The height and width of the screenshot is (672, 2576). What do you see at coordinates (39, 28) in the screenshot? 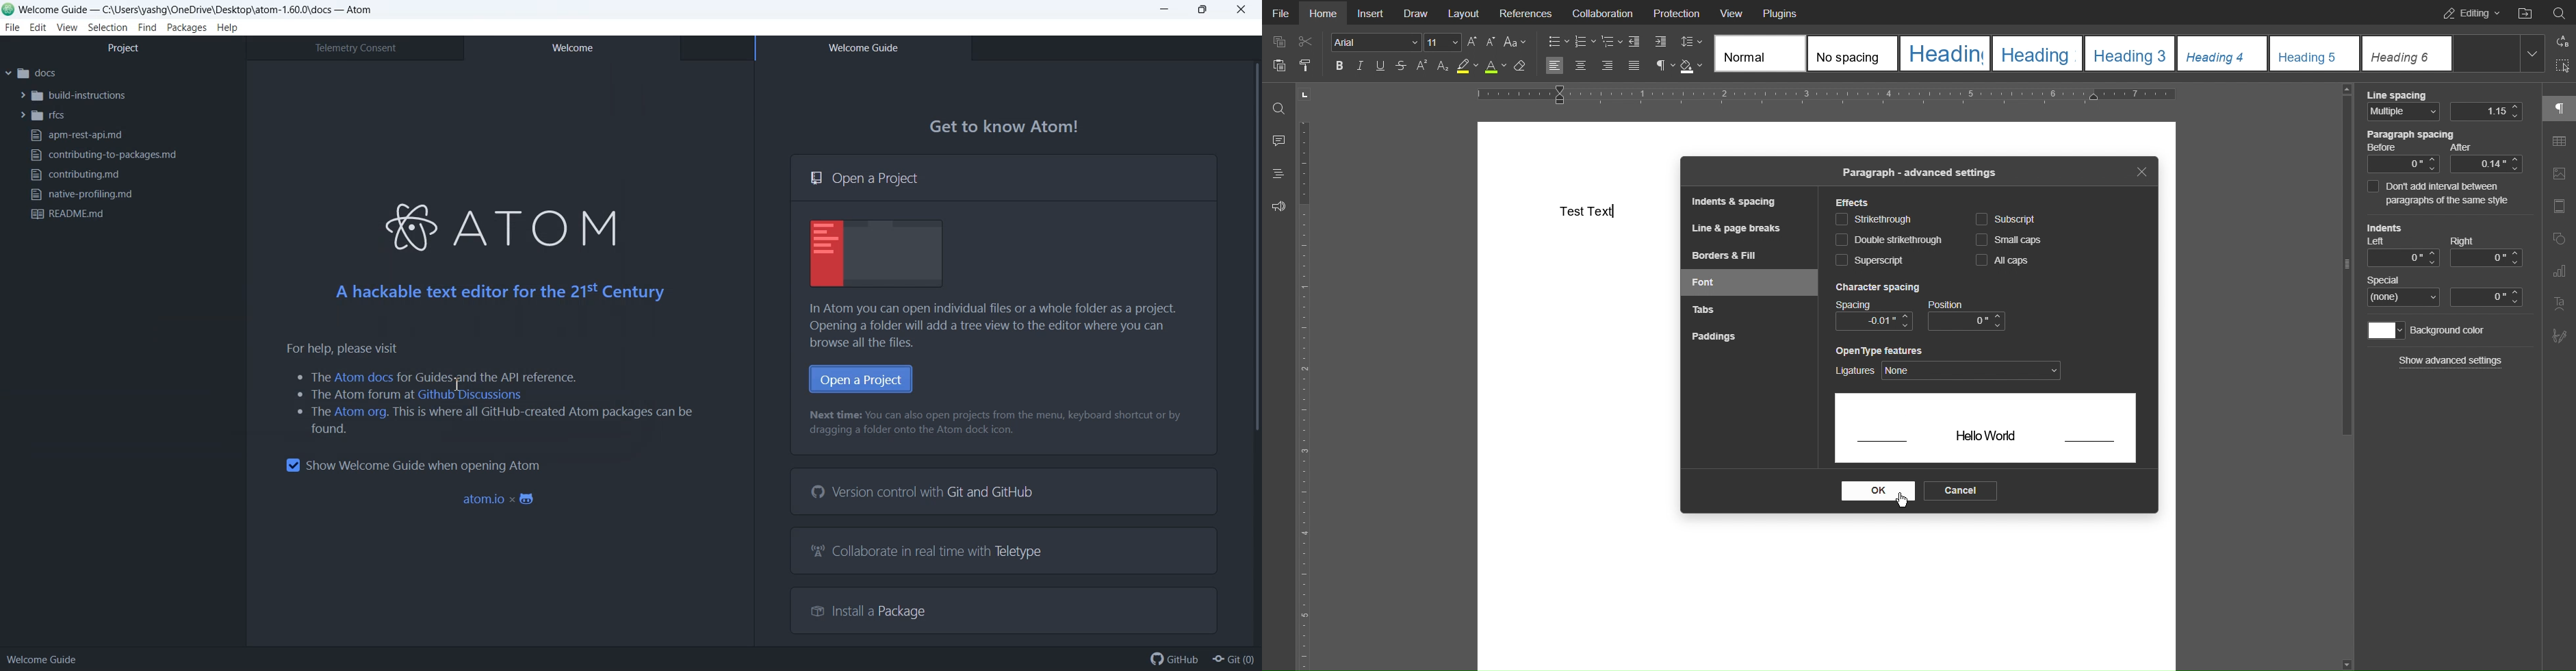
I see `Edit` at bounding box center [39, 28].